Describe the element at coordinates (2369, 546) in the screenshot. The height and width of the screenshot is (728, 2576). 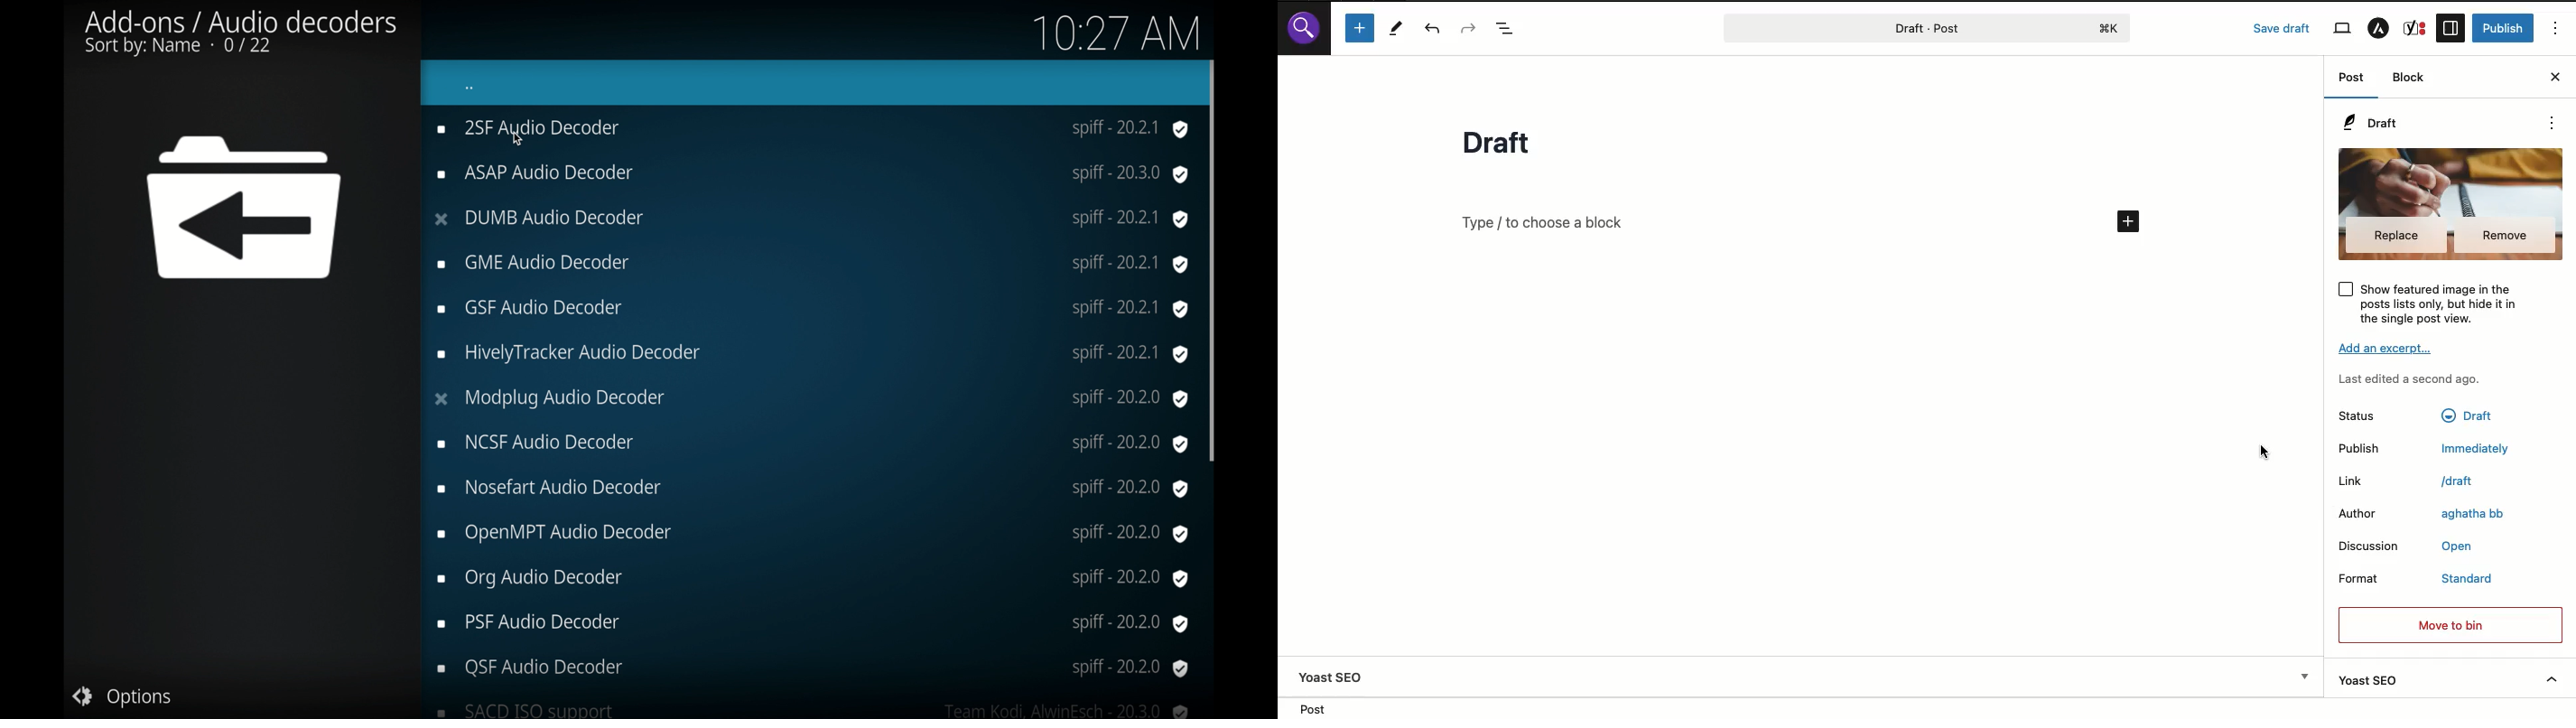
I see `Discussion` at that location.